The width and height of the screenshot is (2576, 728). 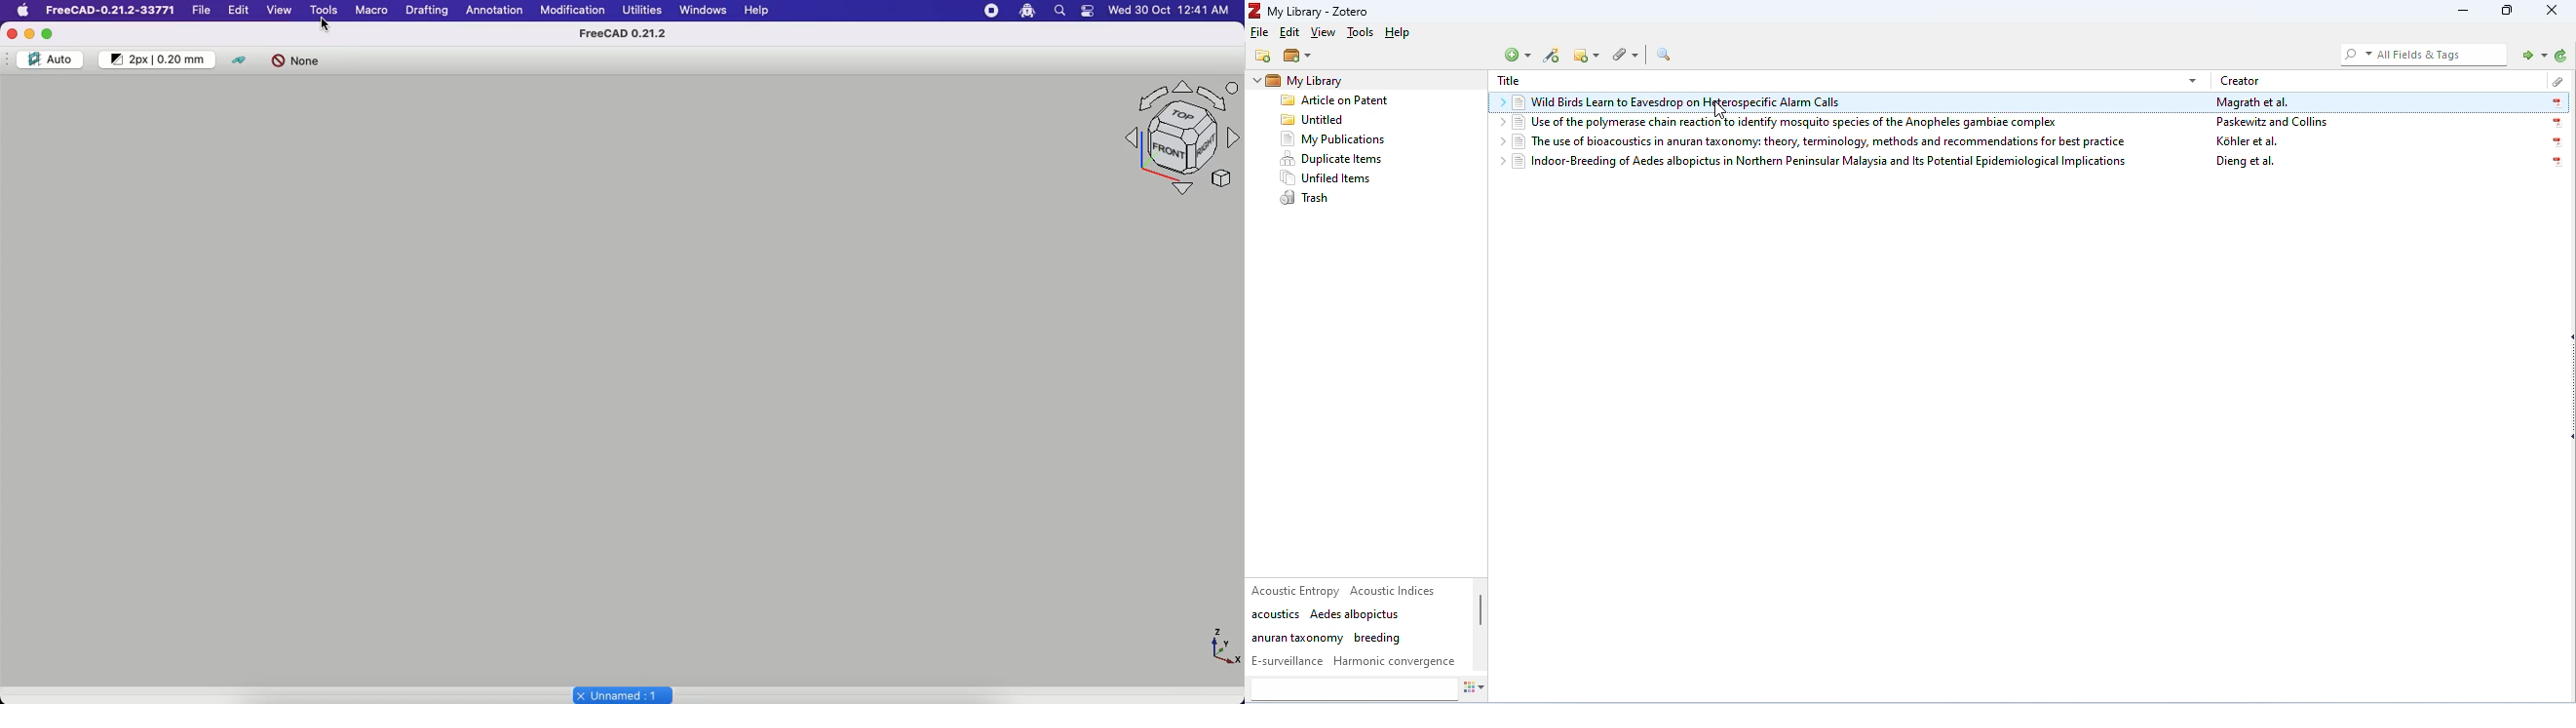 What do you see at coordinates (1519, 55) in the screenshot?
I see `new item` at bounding box center [1519, 55].